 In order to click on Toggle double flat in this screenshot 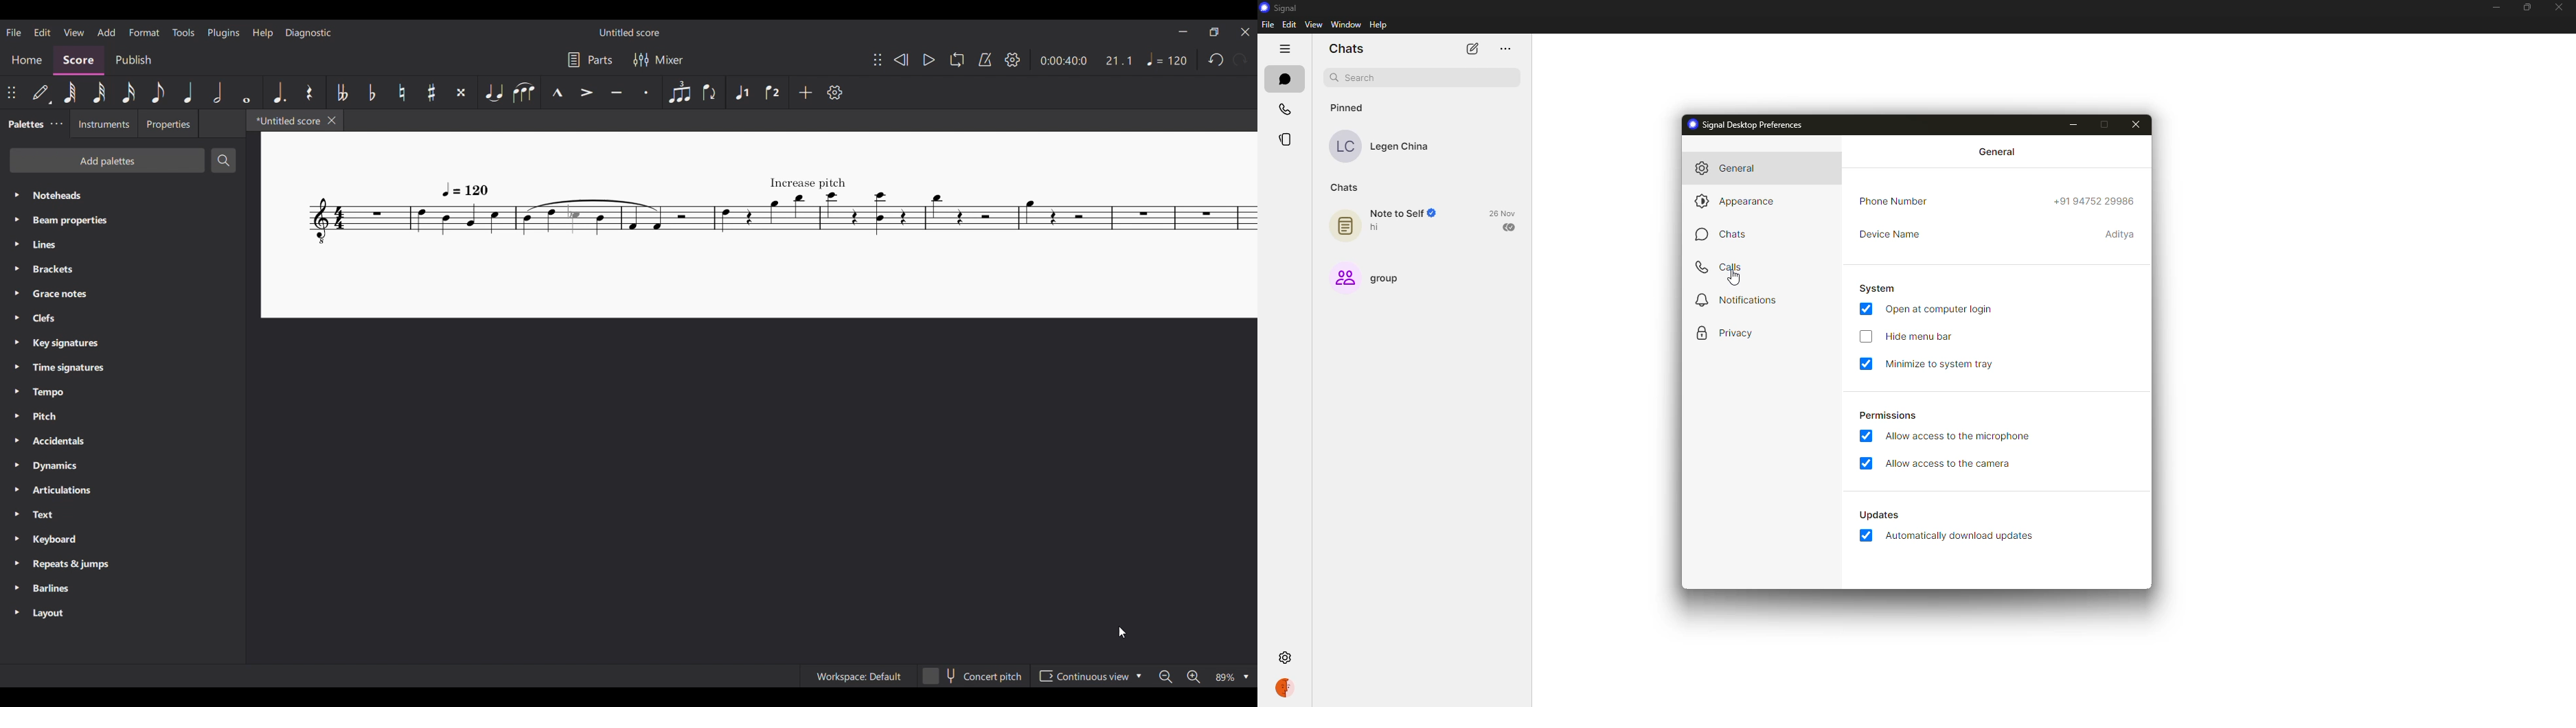, I will do `click(341, 92)`.